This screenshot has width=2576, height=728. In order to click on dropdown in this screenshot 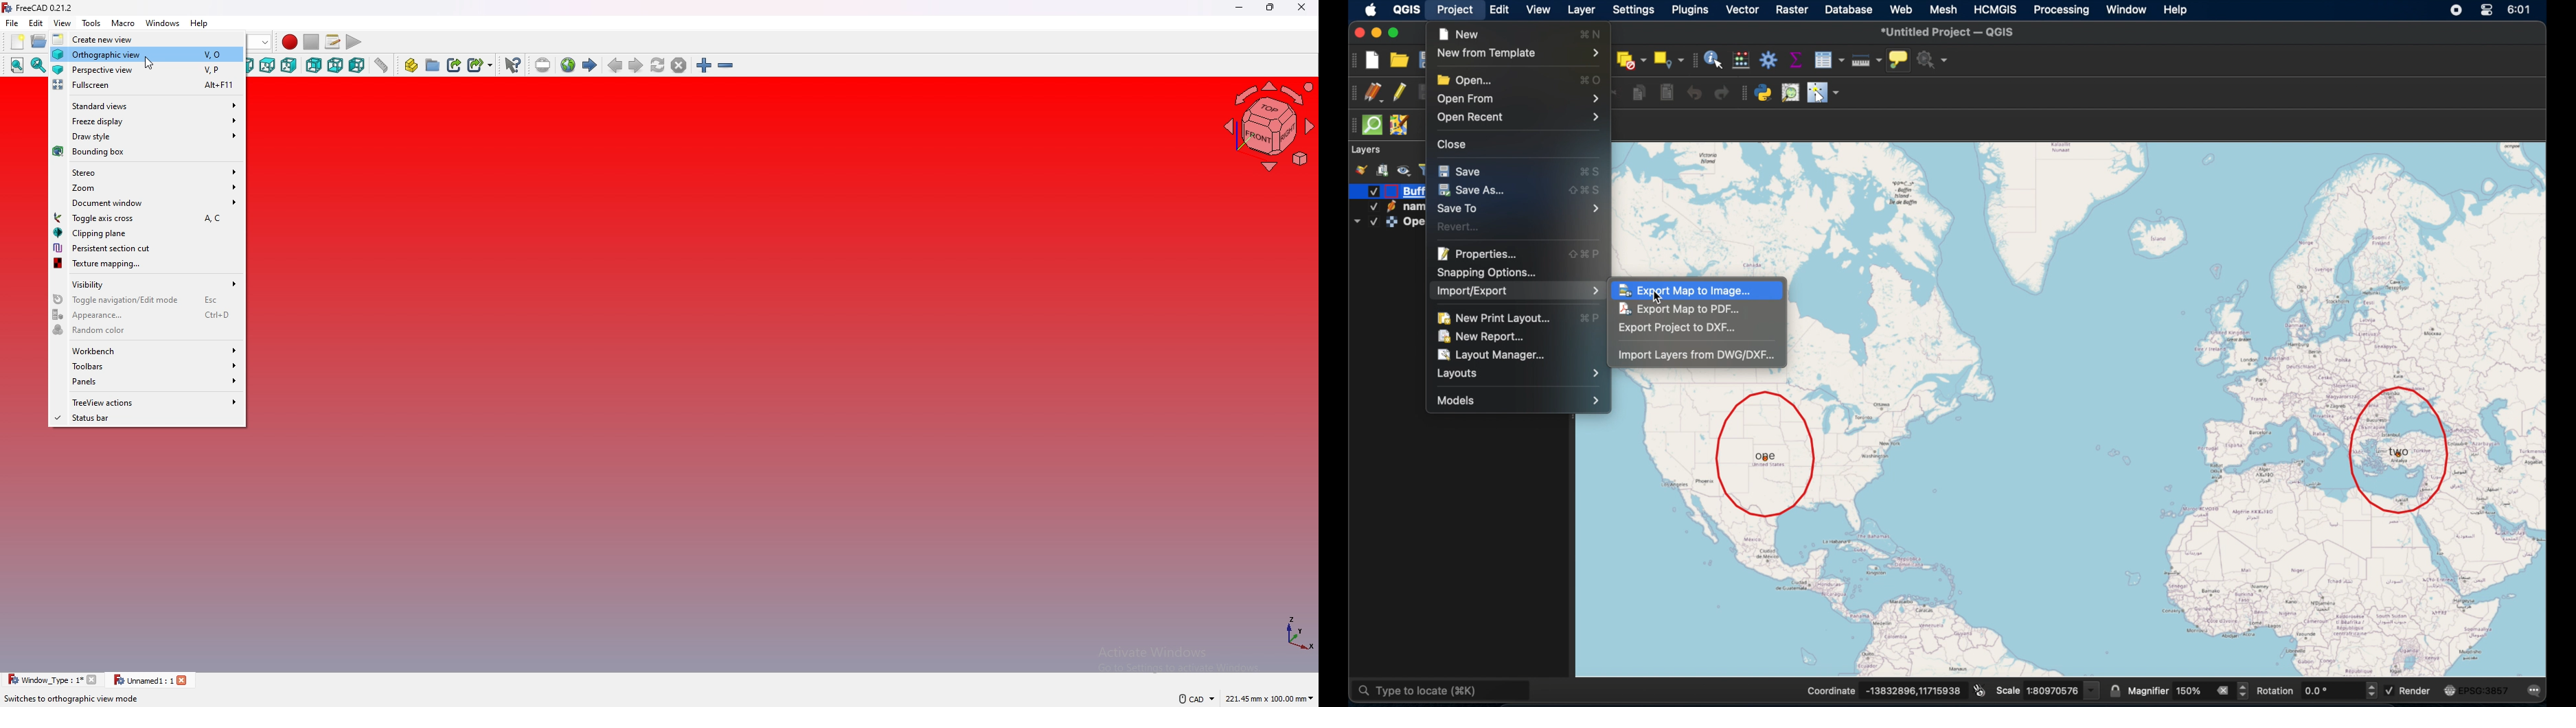, I will do `click(1356, 222)`.